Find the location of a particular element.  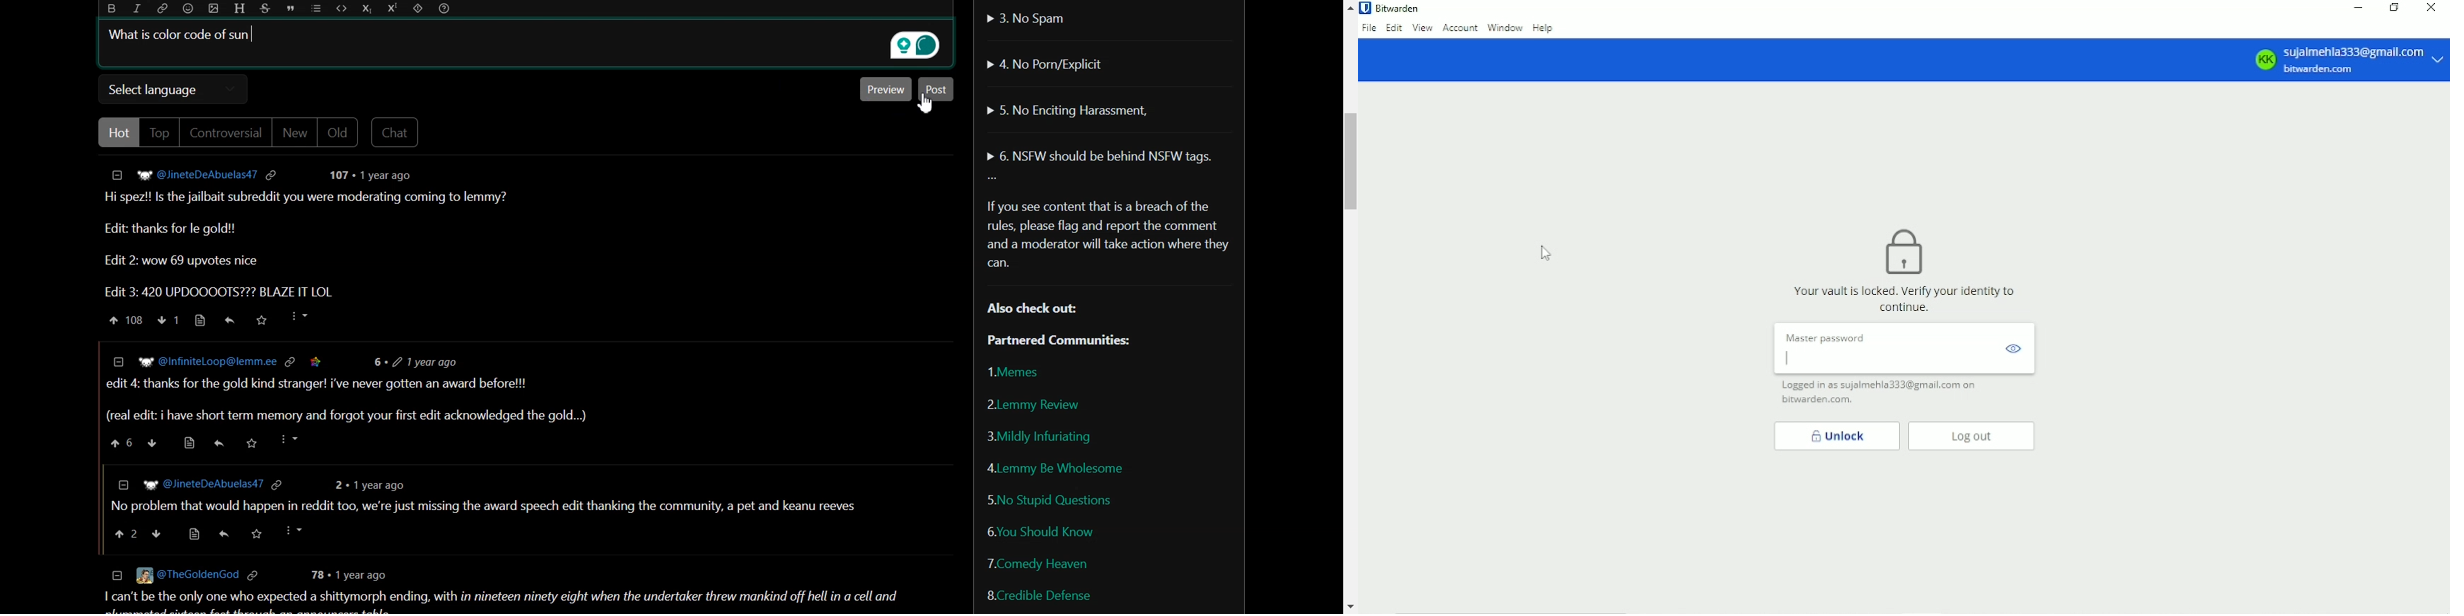

No Spam is located at coordinates (1027, 17).